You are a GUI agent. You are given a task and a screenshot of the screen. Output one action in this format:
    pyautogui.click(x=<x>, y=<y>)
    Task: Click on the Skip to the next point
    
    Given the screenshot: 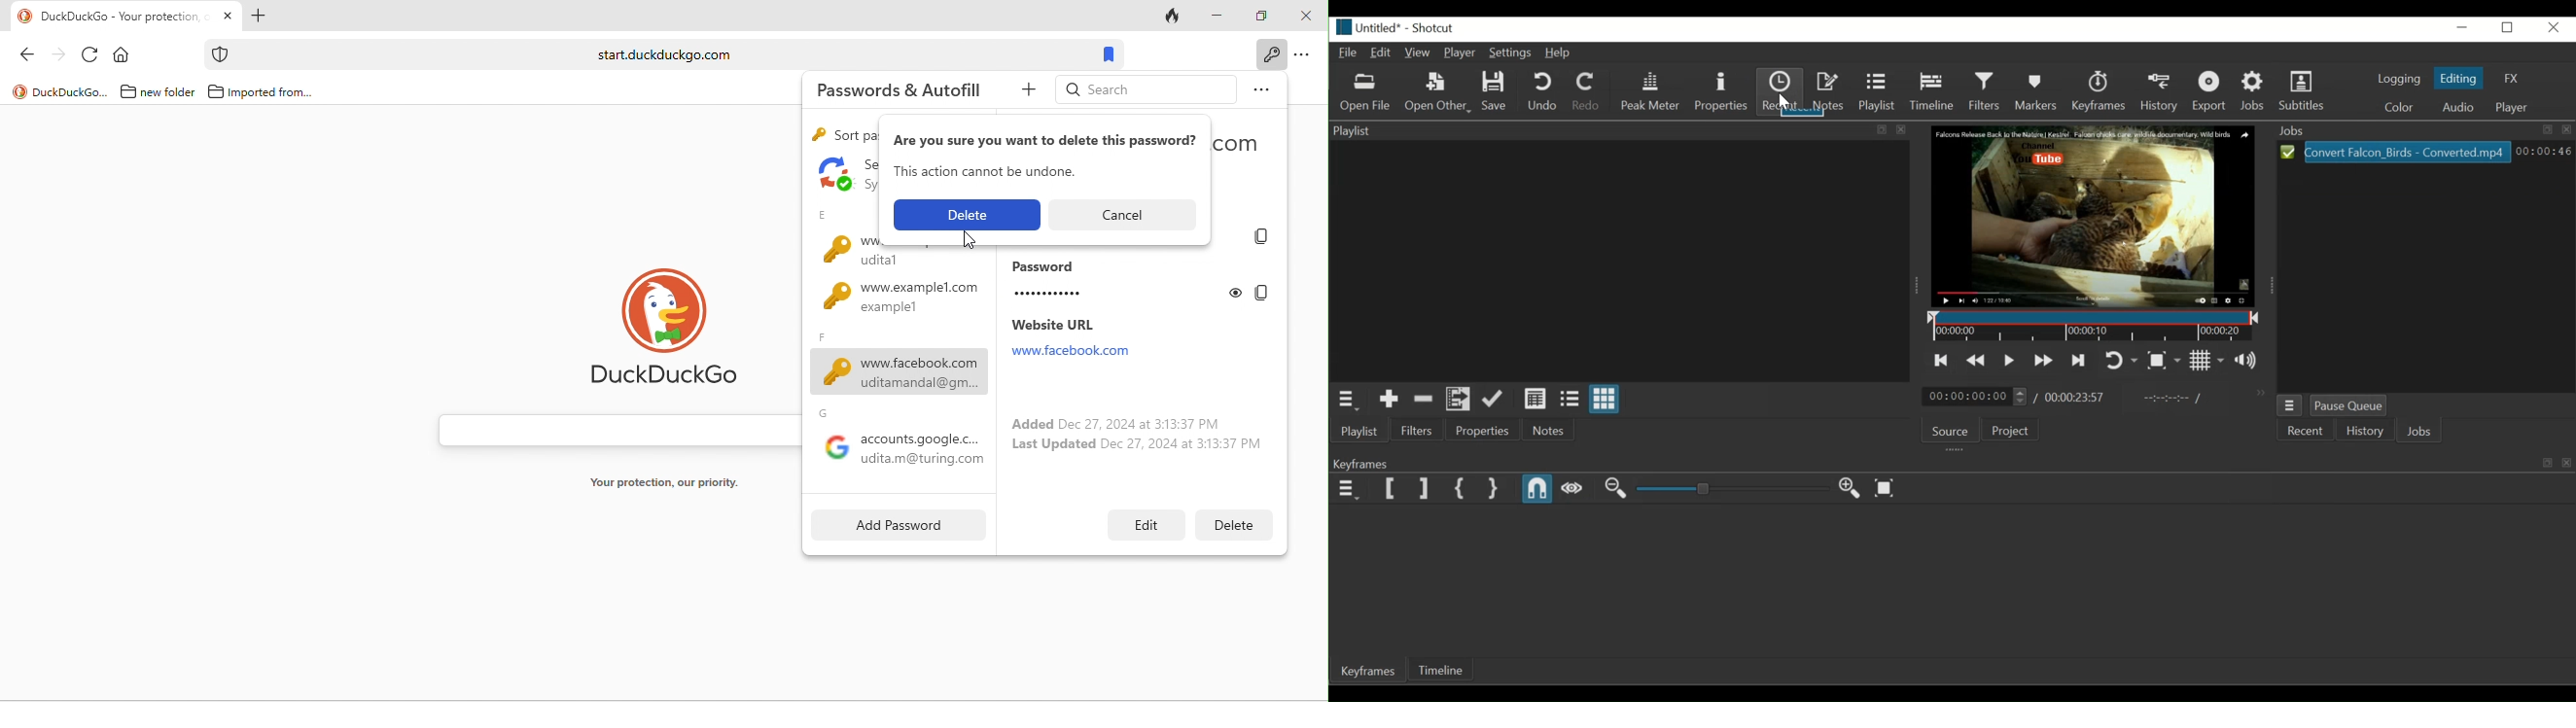 What is the action you would take?
    pyautogui.click(x=2079, y=361)
    